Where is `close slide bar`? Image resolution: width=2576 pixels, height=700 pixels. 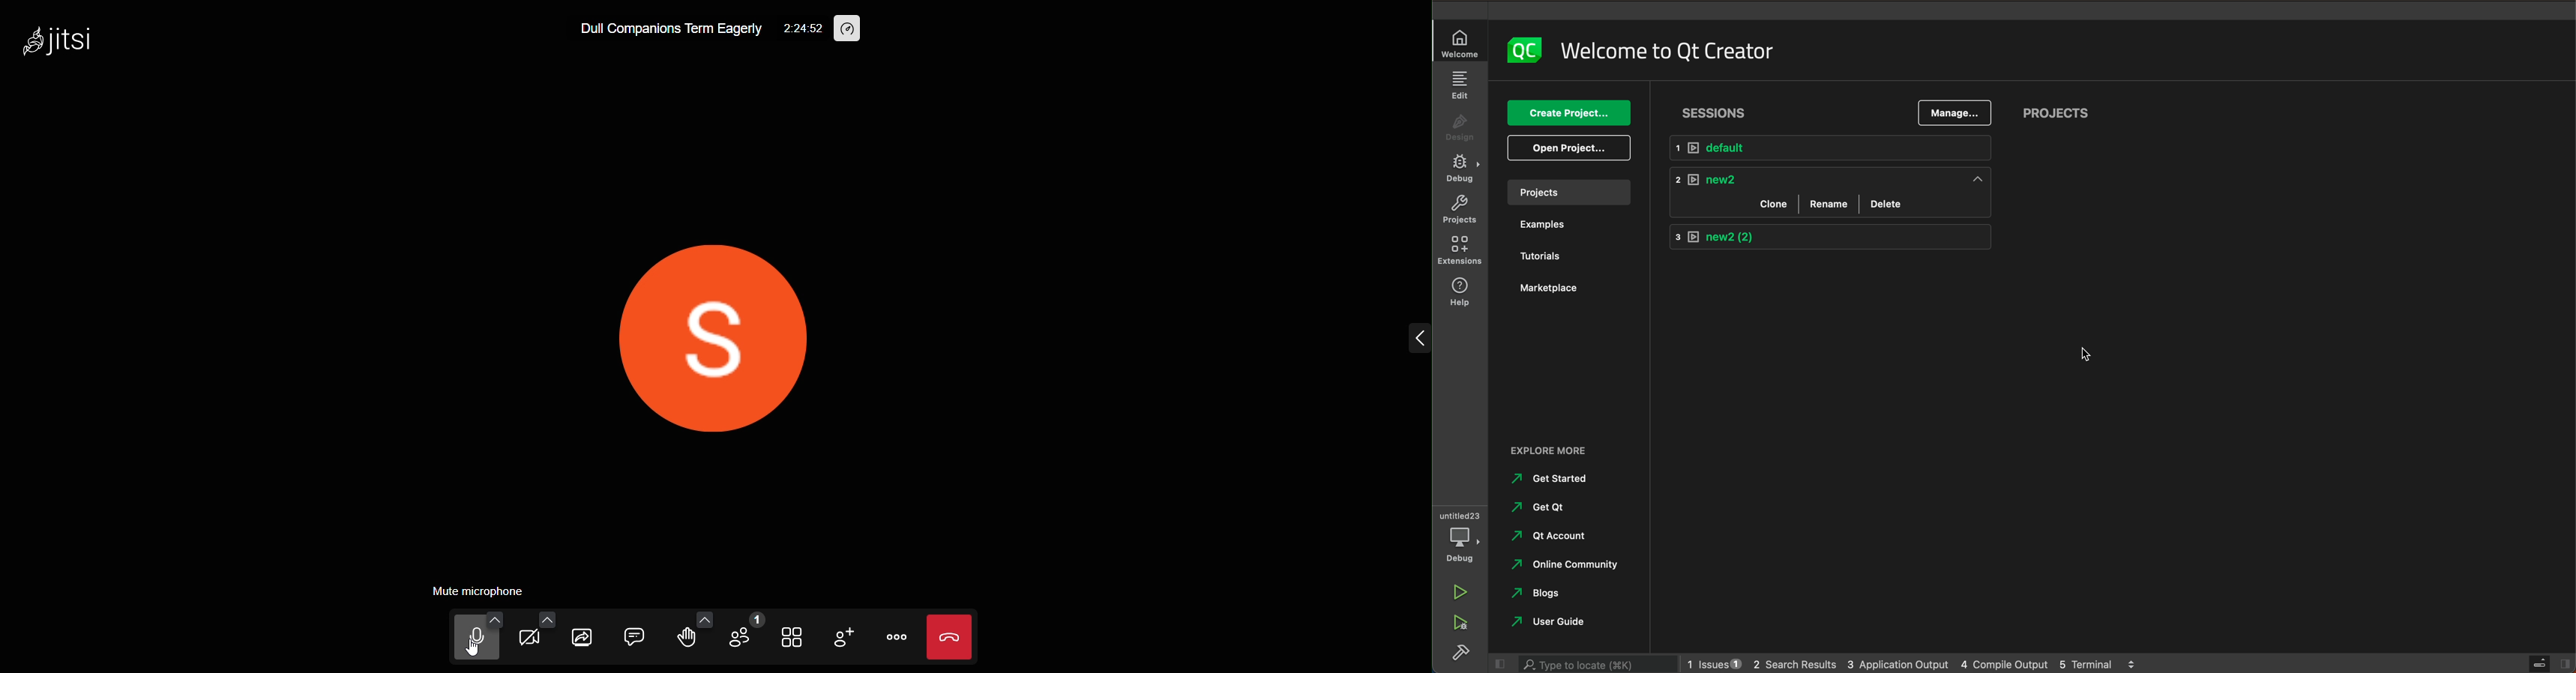 close slide bar is located at coordinates (2544, 663).